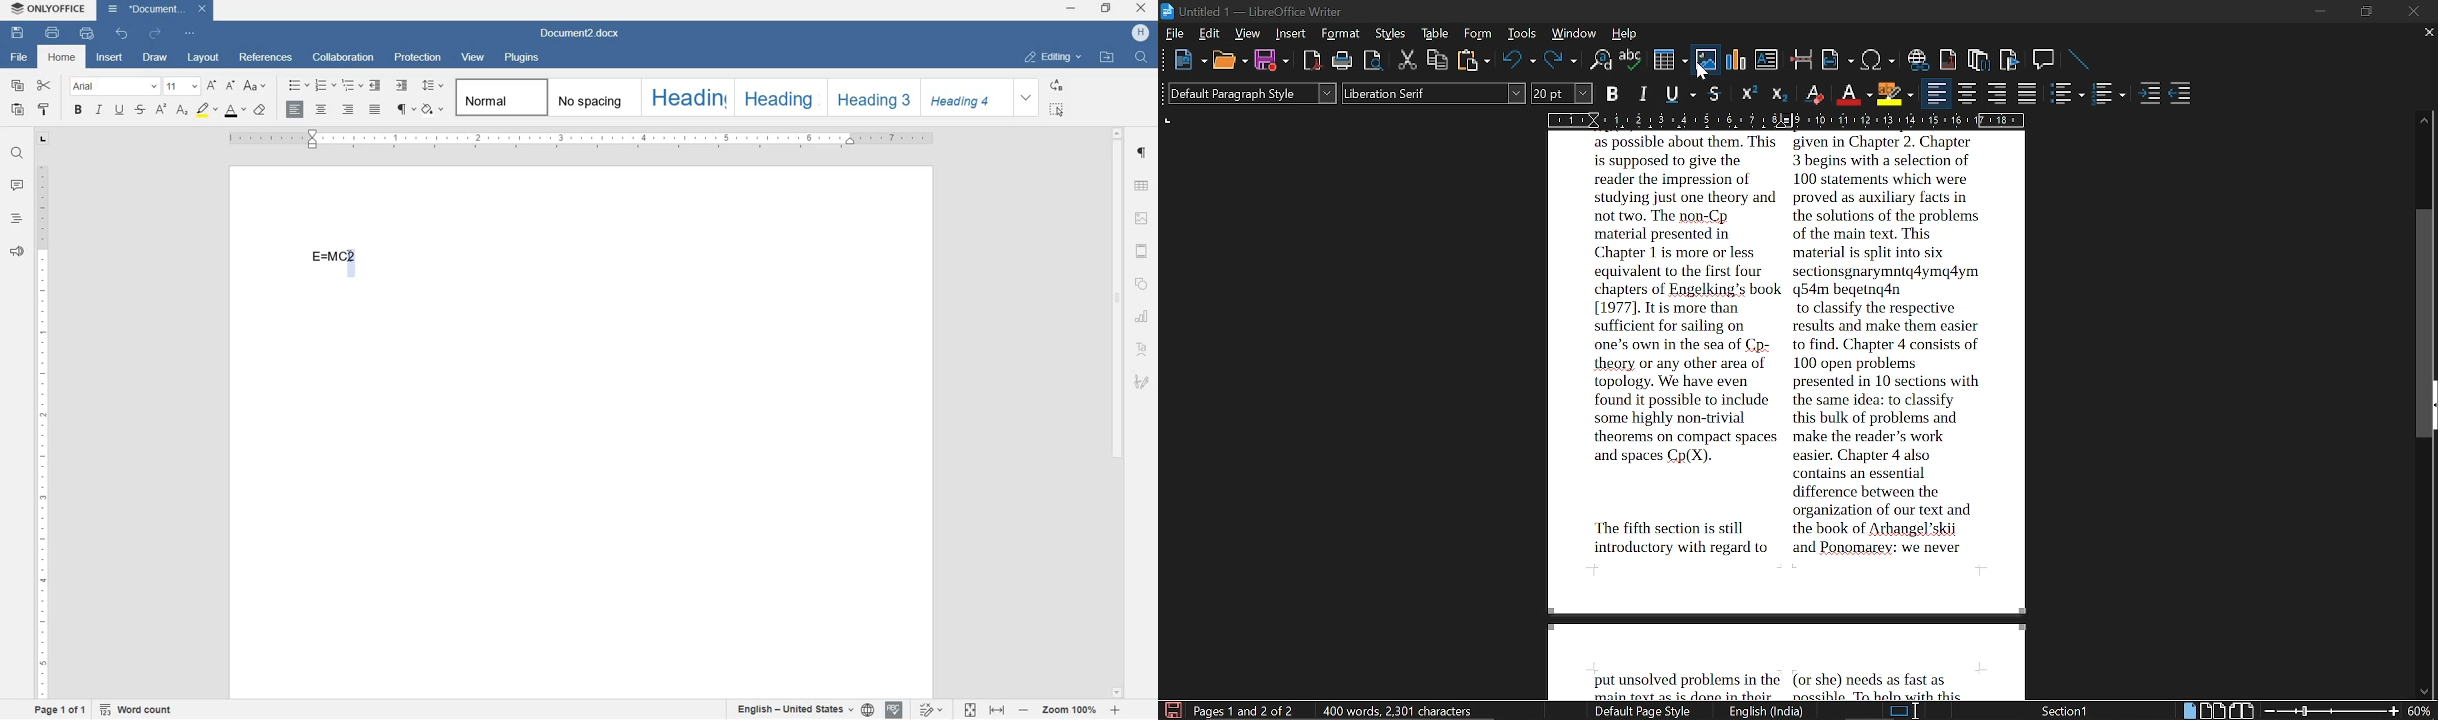  I want to click on paste, so click(19, 111).